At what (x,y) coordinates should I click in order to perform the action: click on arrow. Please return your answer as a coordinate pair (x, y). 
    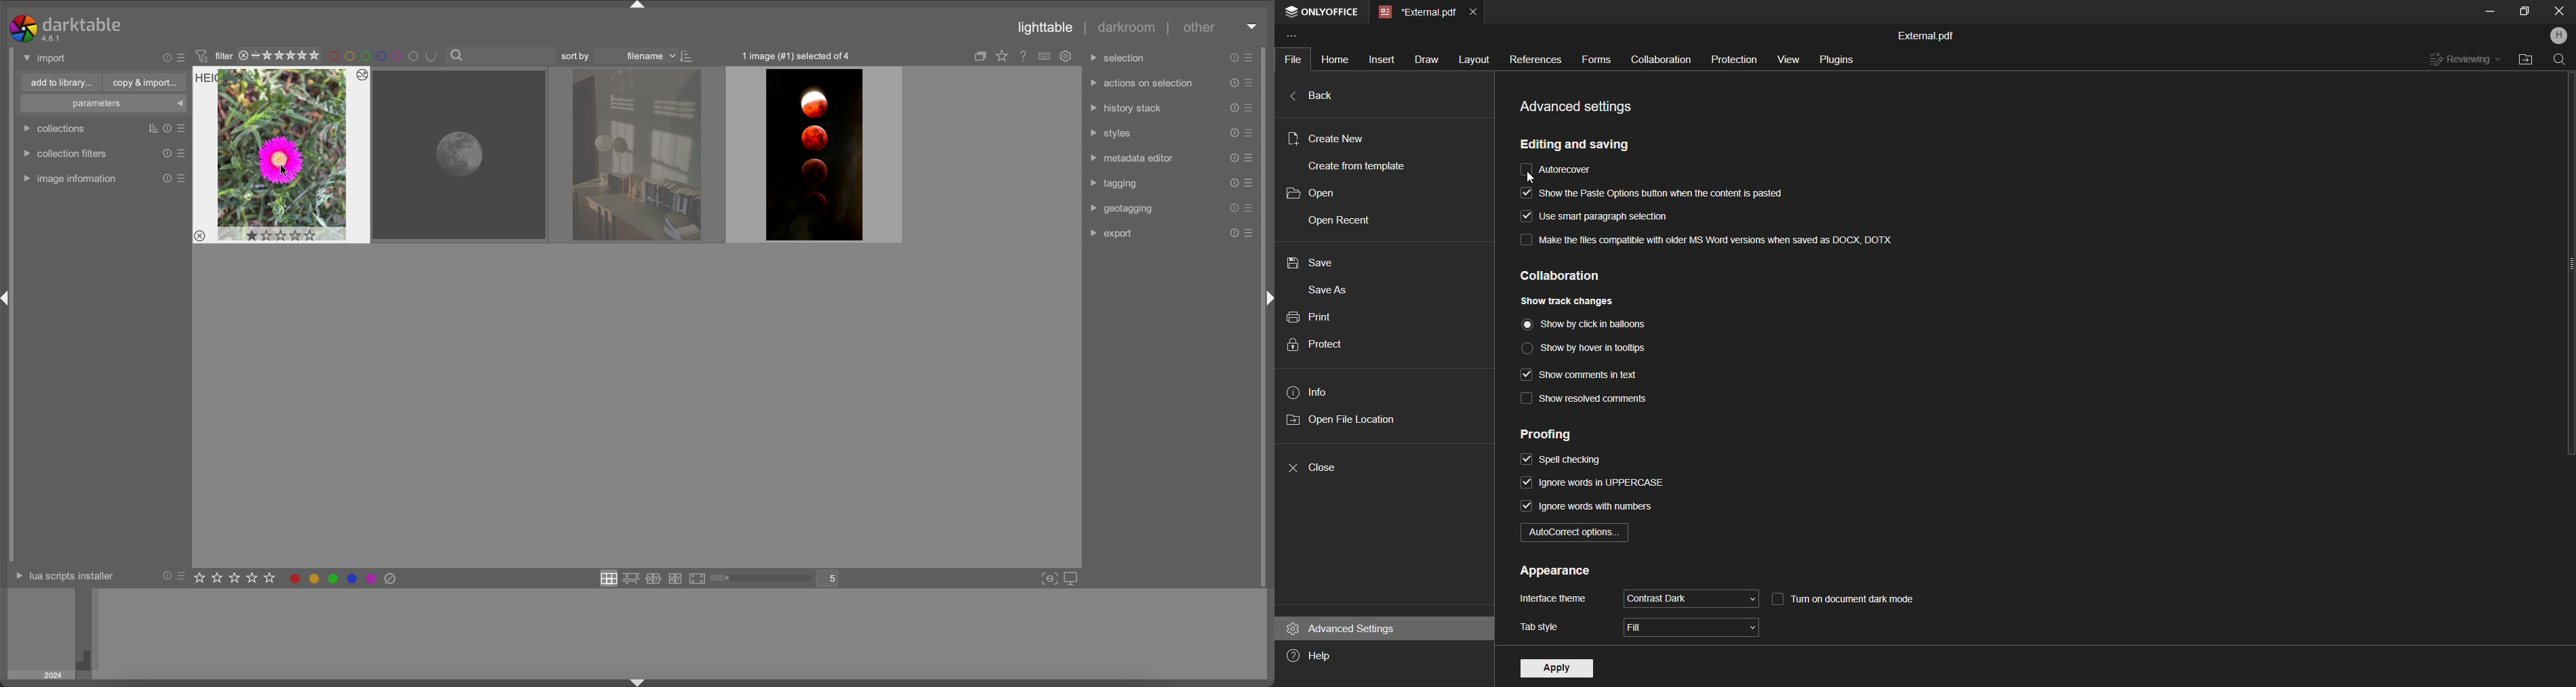
    Looking at the image, I should click on (1252, 26).